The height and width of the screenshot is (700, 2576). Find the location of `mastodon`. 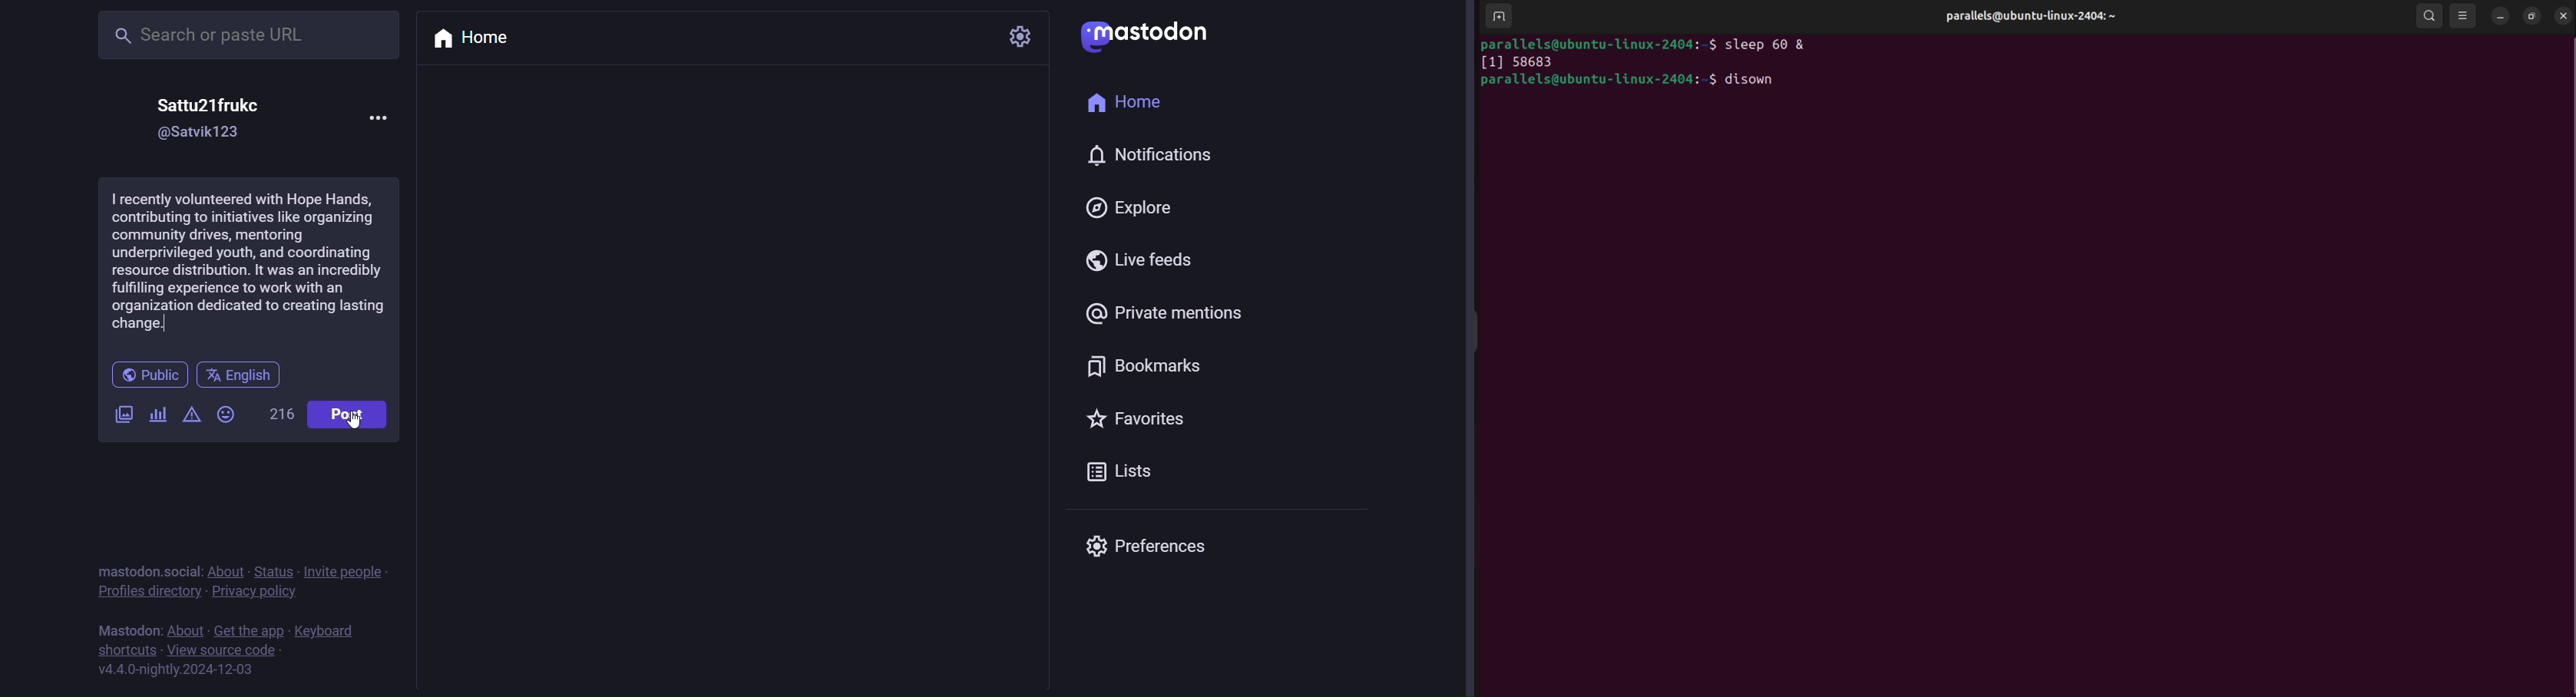

mastodon is located at coordinates (1155, 35).